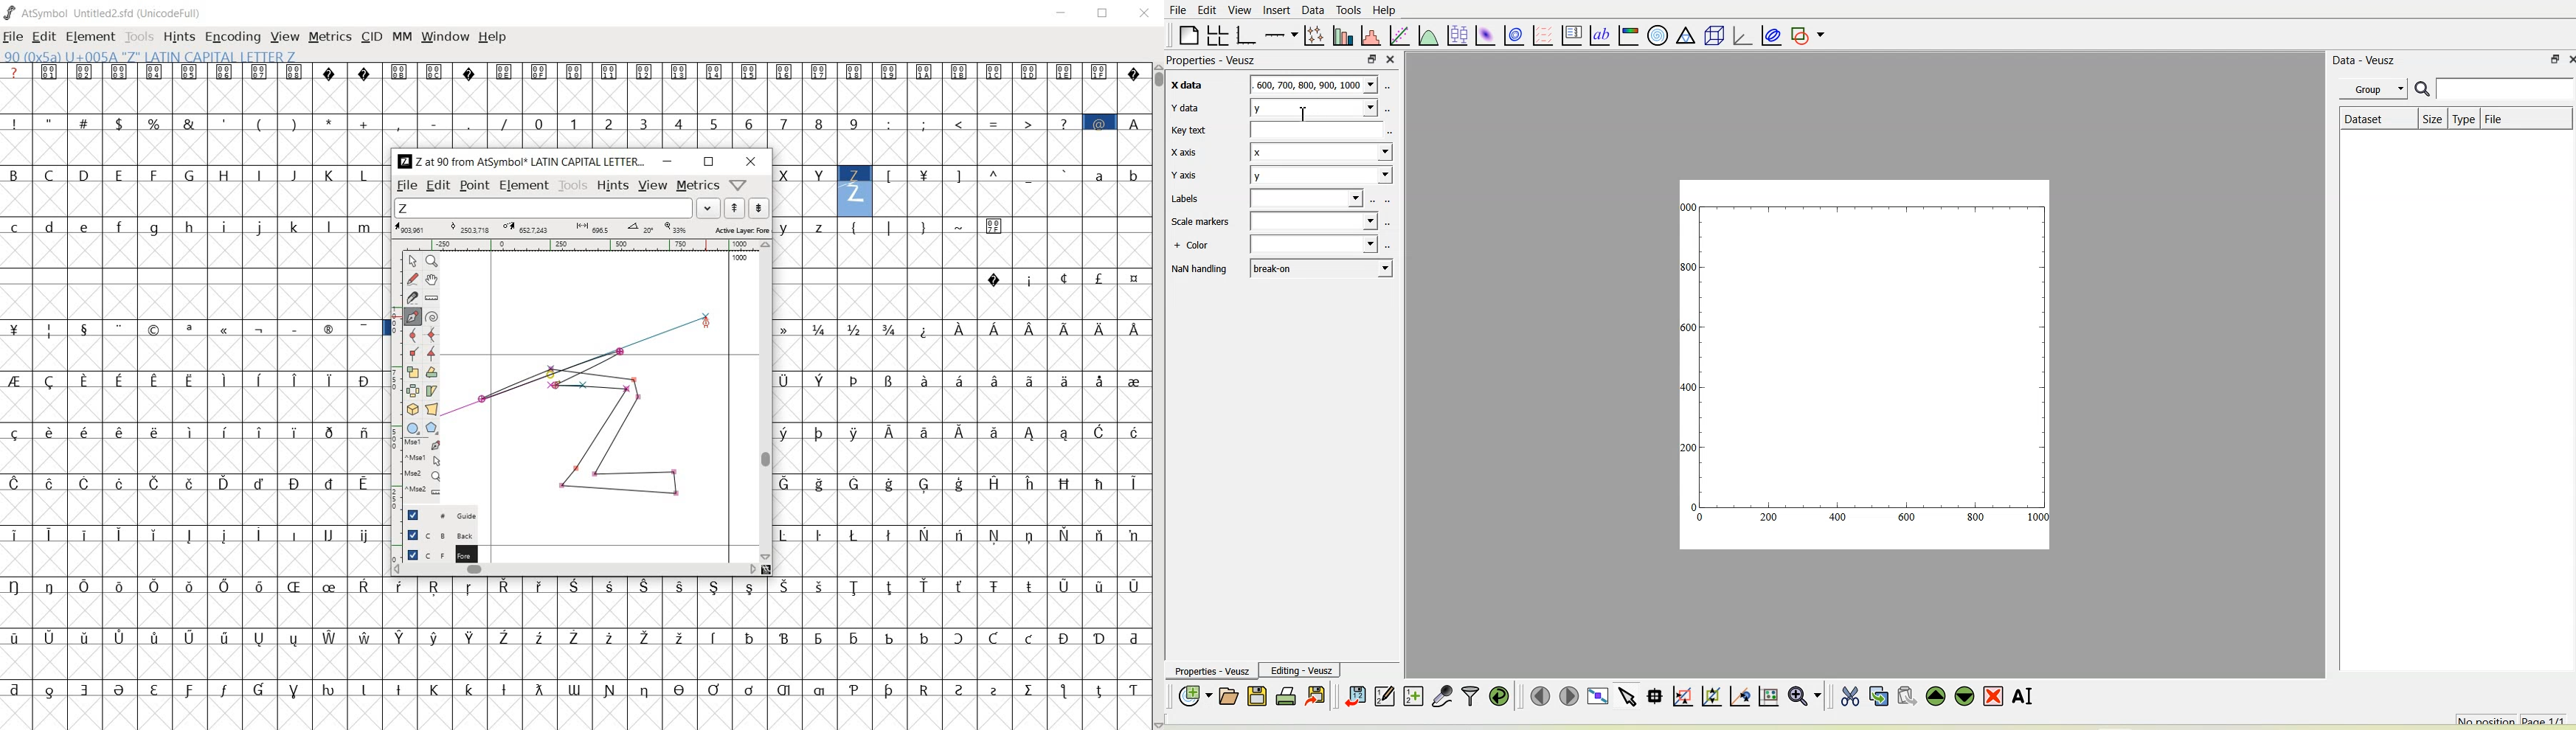  I want to click on y, so click(1321, 175).